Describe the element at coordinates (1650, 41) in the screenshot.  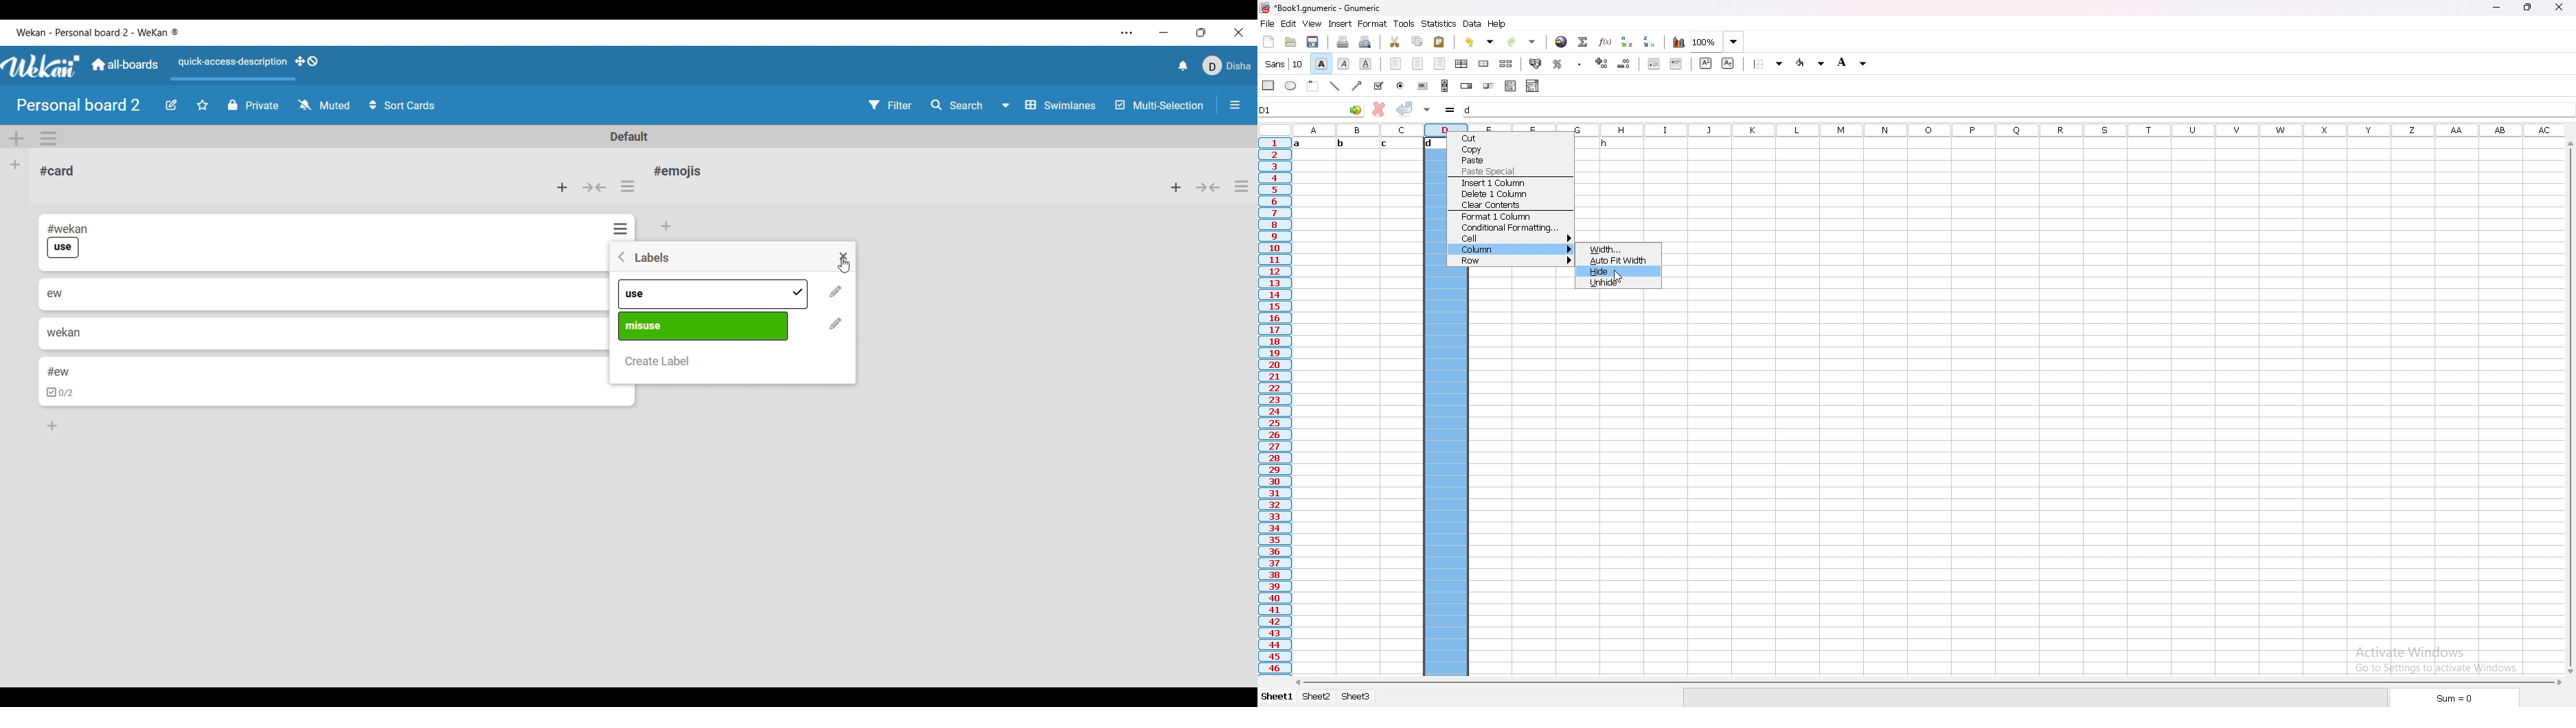
I see `sort descending` at that location.